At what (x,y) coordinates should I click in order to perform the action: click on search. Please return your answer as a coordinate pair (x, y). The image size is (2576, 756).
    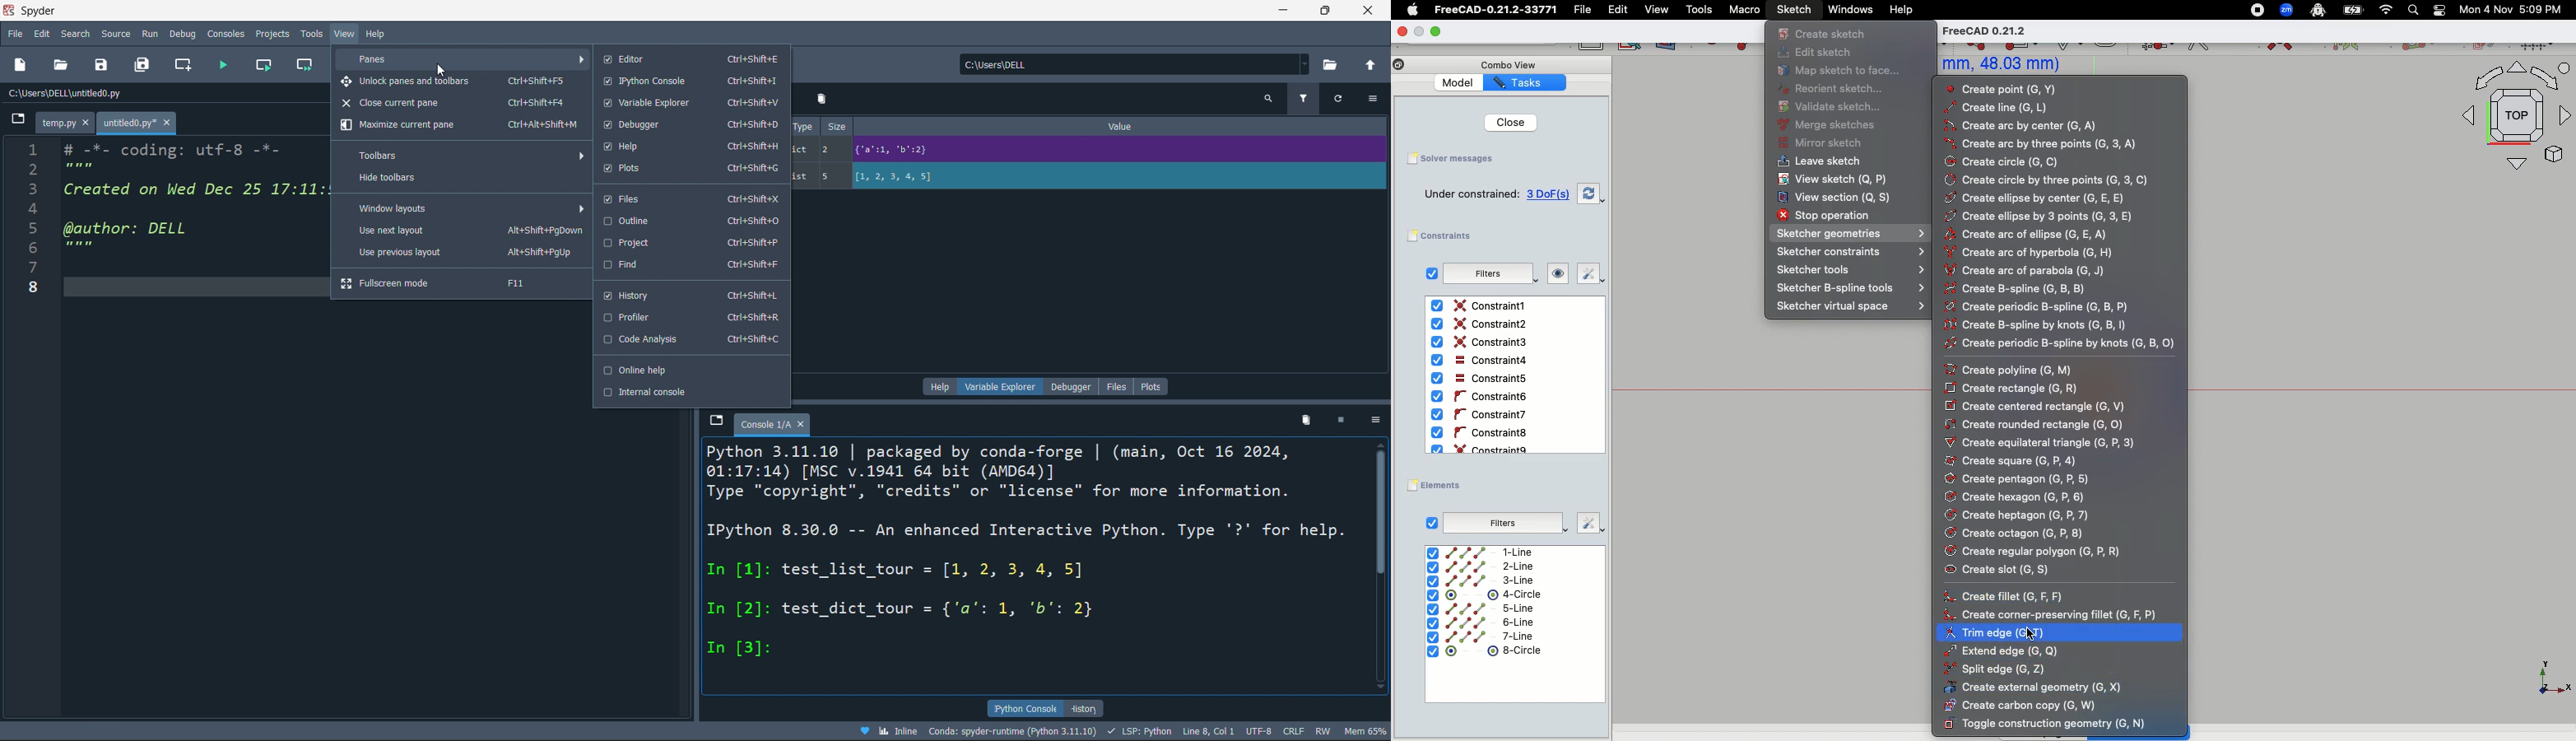
    Looking at the image, I should click on (1267, 97).